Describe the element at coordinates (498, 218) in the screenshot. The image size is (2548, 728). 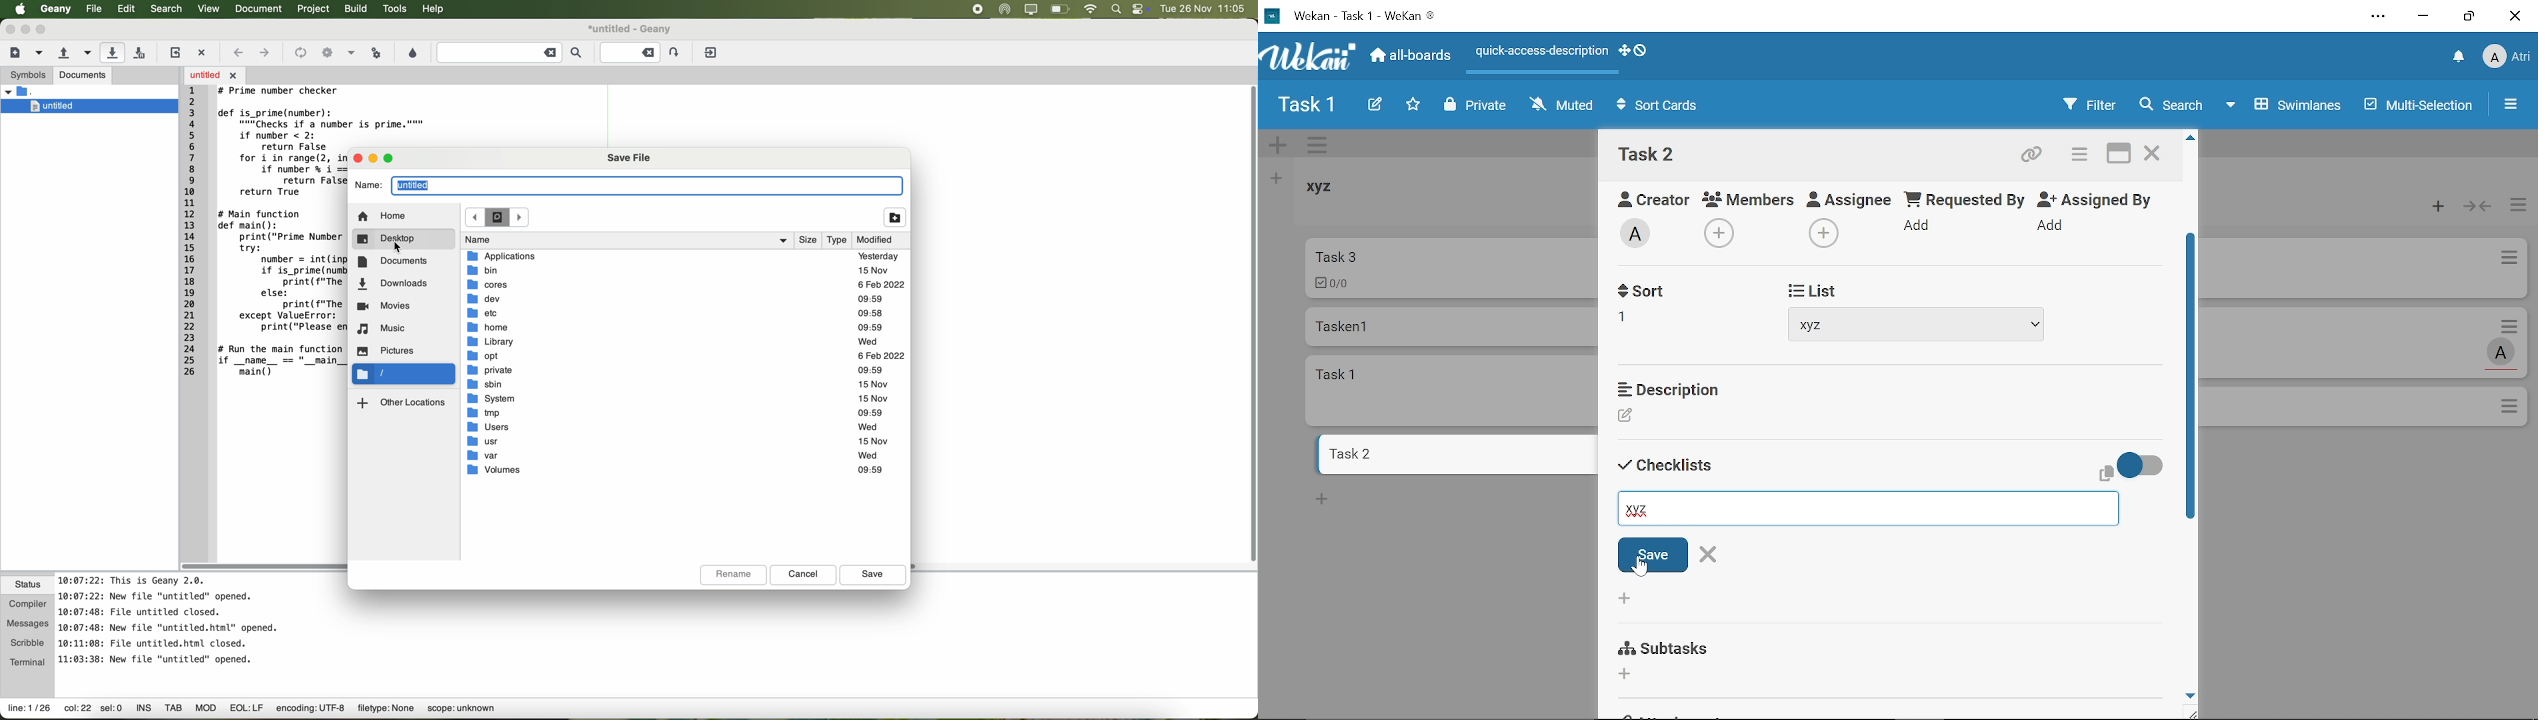
I see `icon` at that location.